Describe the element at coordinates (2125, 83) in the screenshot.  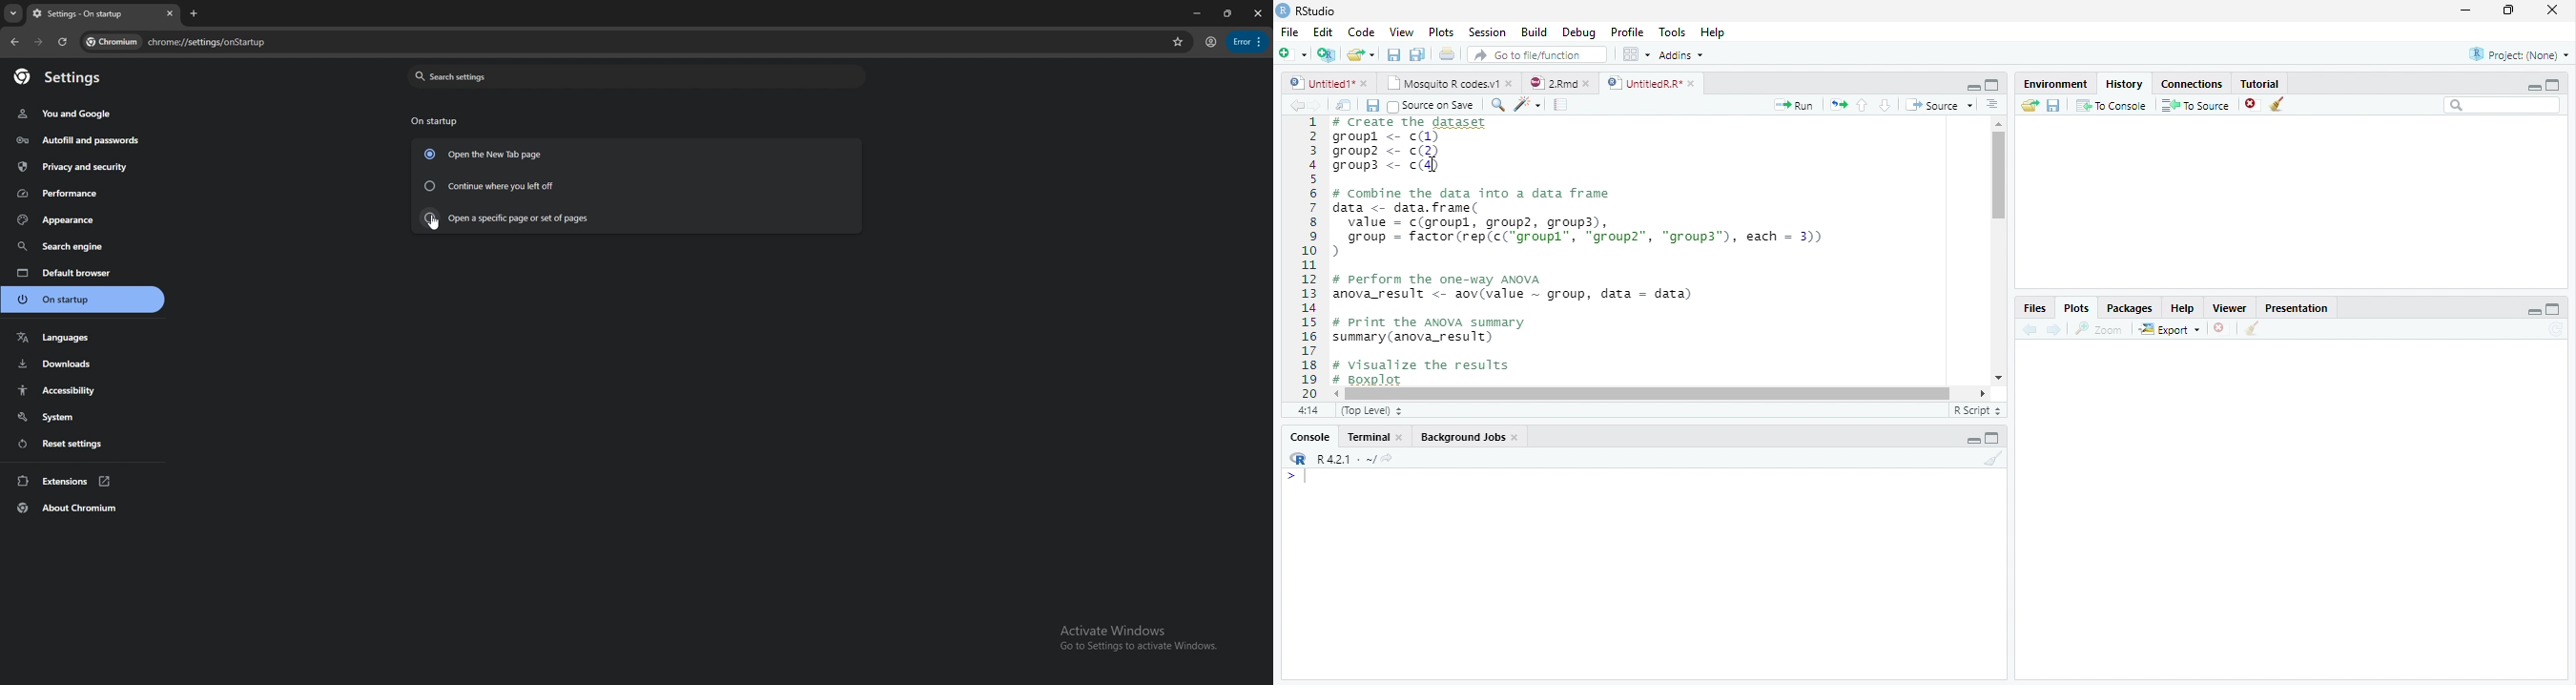
I see `History` at that location.